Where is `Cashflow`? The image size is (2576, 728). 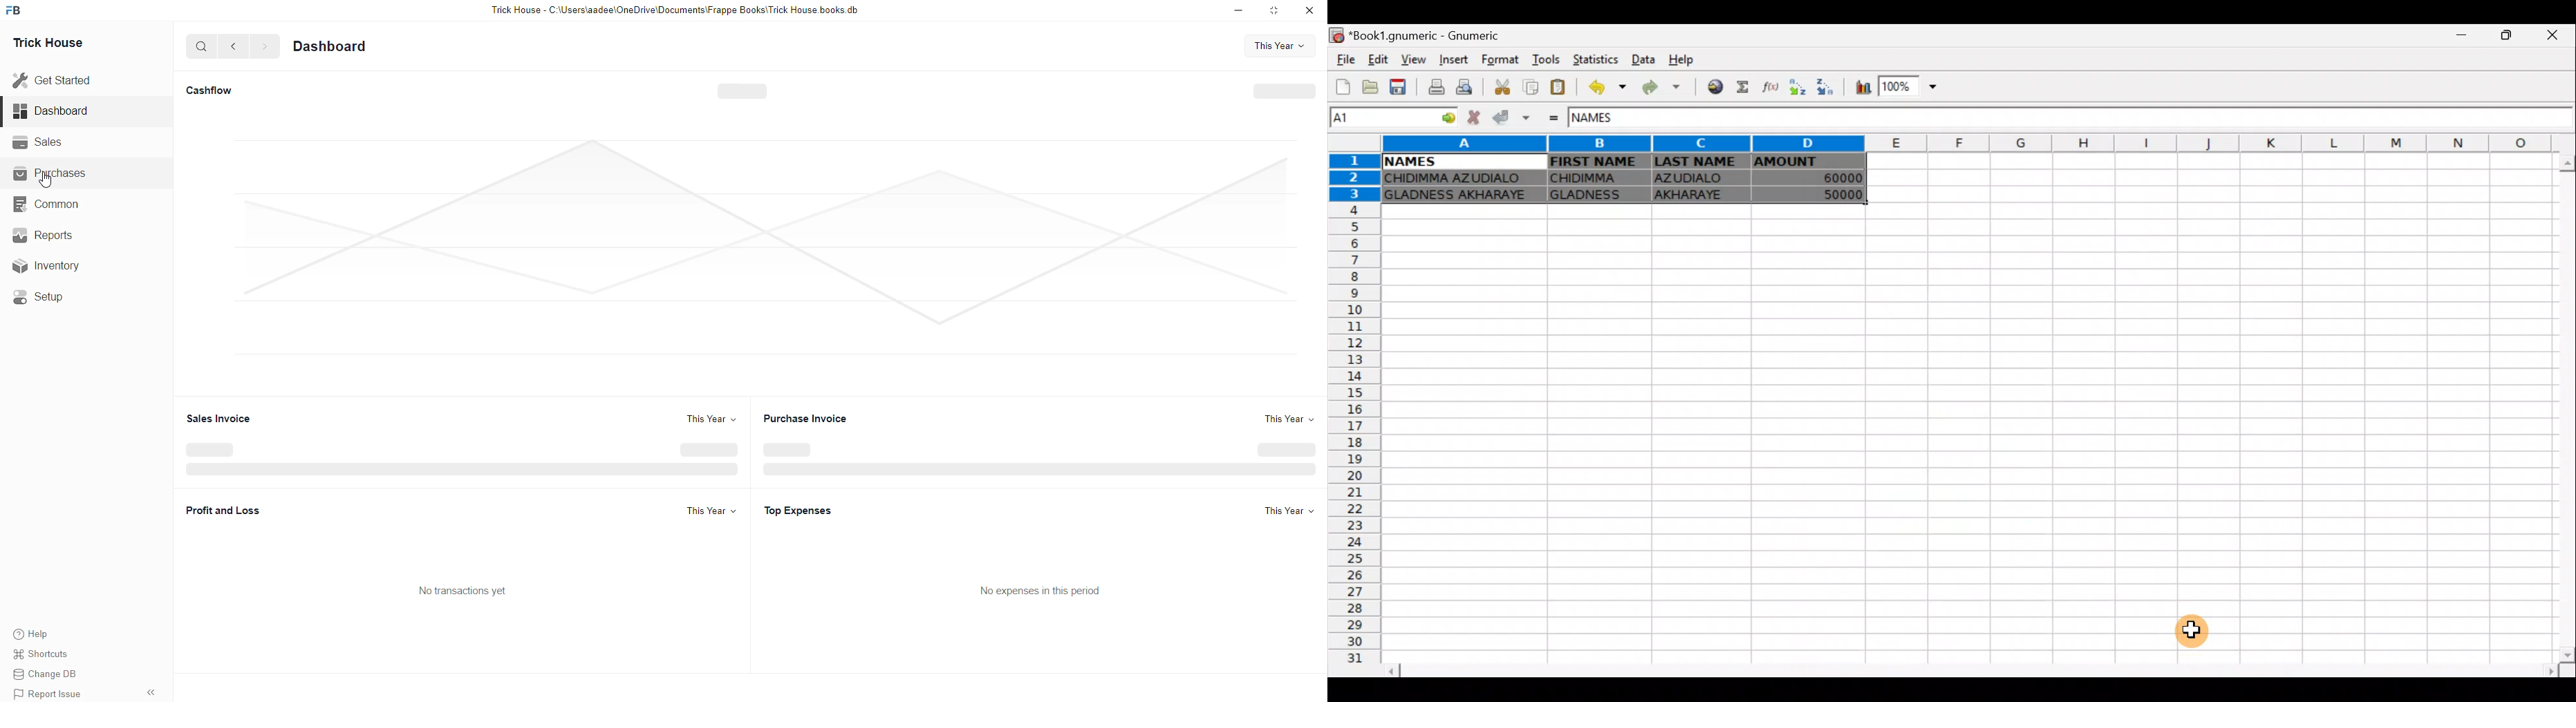 Cashflow is located at coordinates (206, 88).